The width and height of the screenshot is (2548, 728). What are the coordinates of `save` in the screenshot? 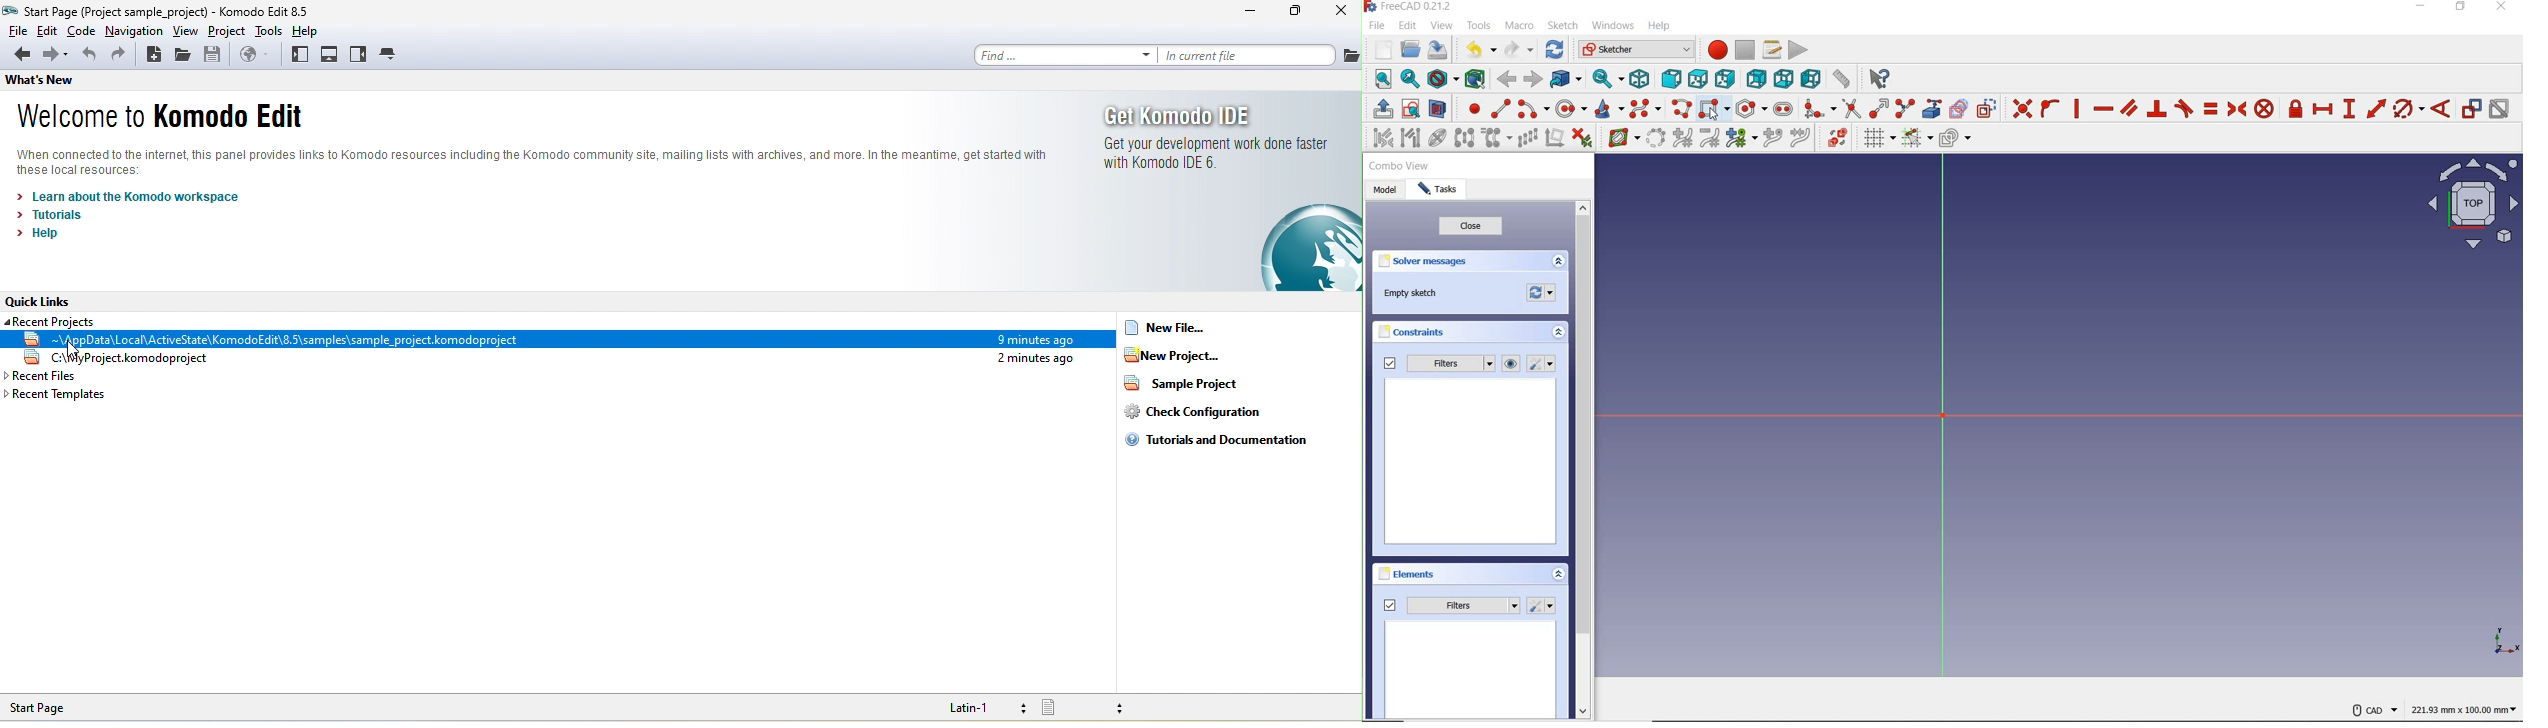 It's located at (1438, 49).